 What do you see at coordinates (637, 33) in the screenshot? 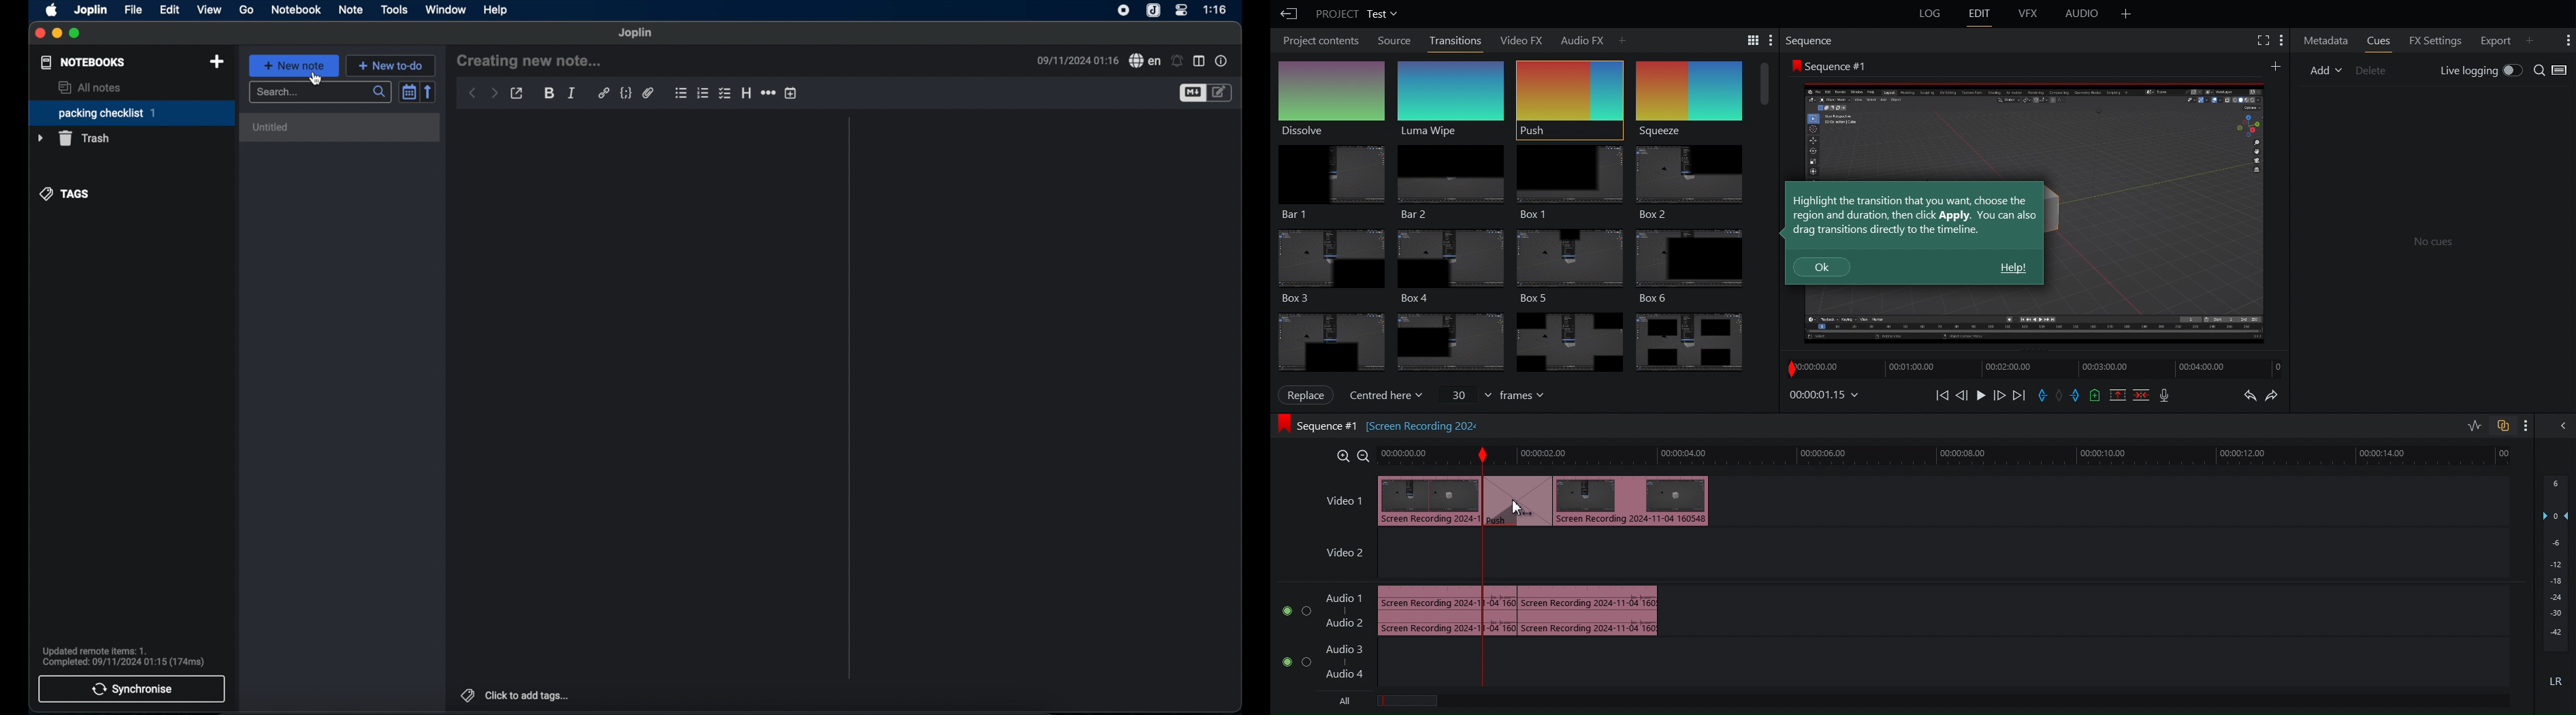
I see `joplin` at bounding box center [637, 33].